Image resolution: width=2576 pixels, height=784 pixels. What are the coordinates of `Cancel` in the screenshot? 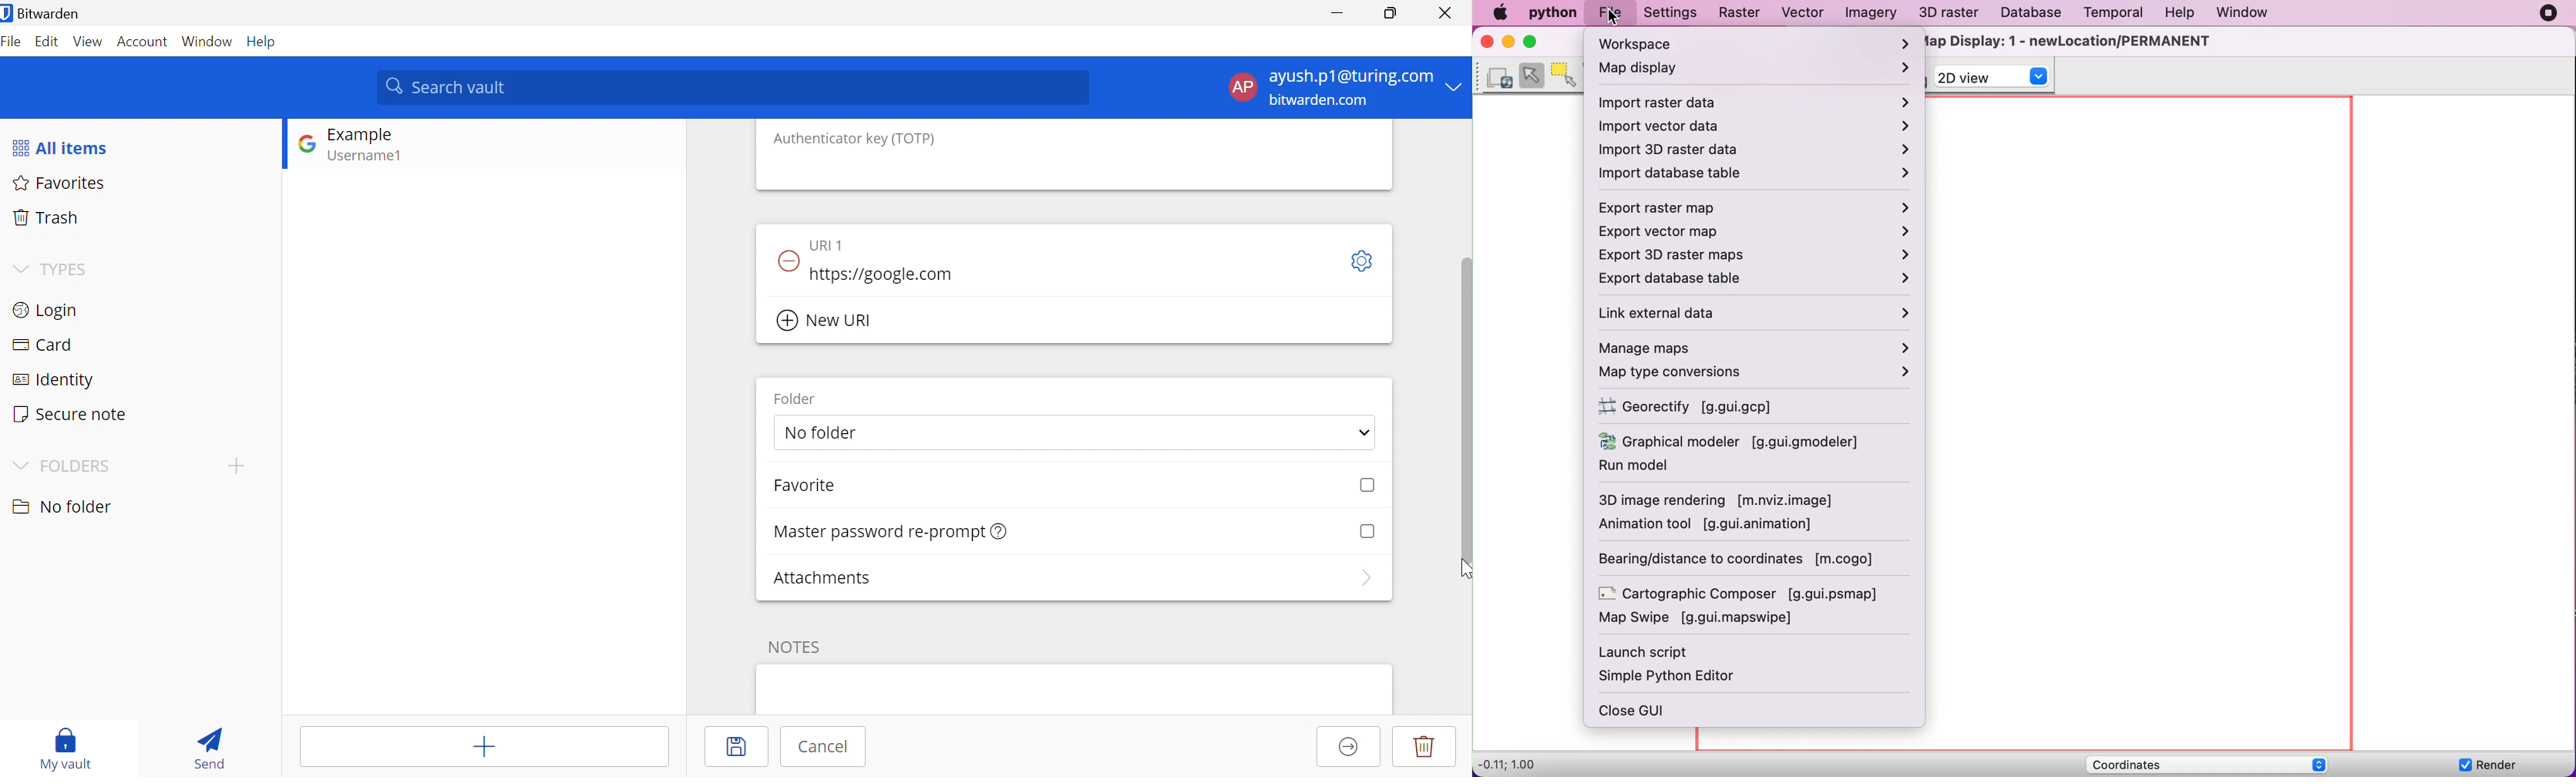 It's located at (822, 748).